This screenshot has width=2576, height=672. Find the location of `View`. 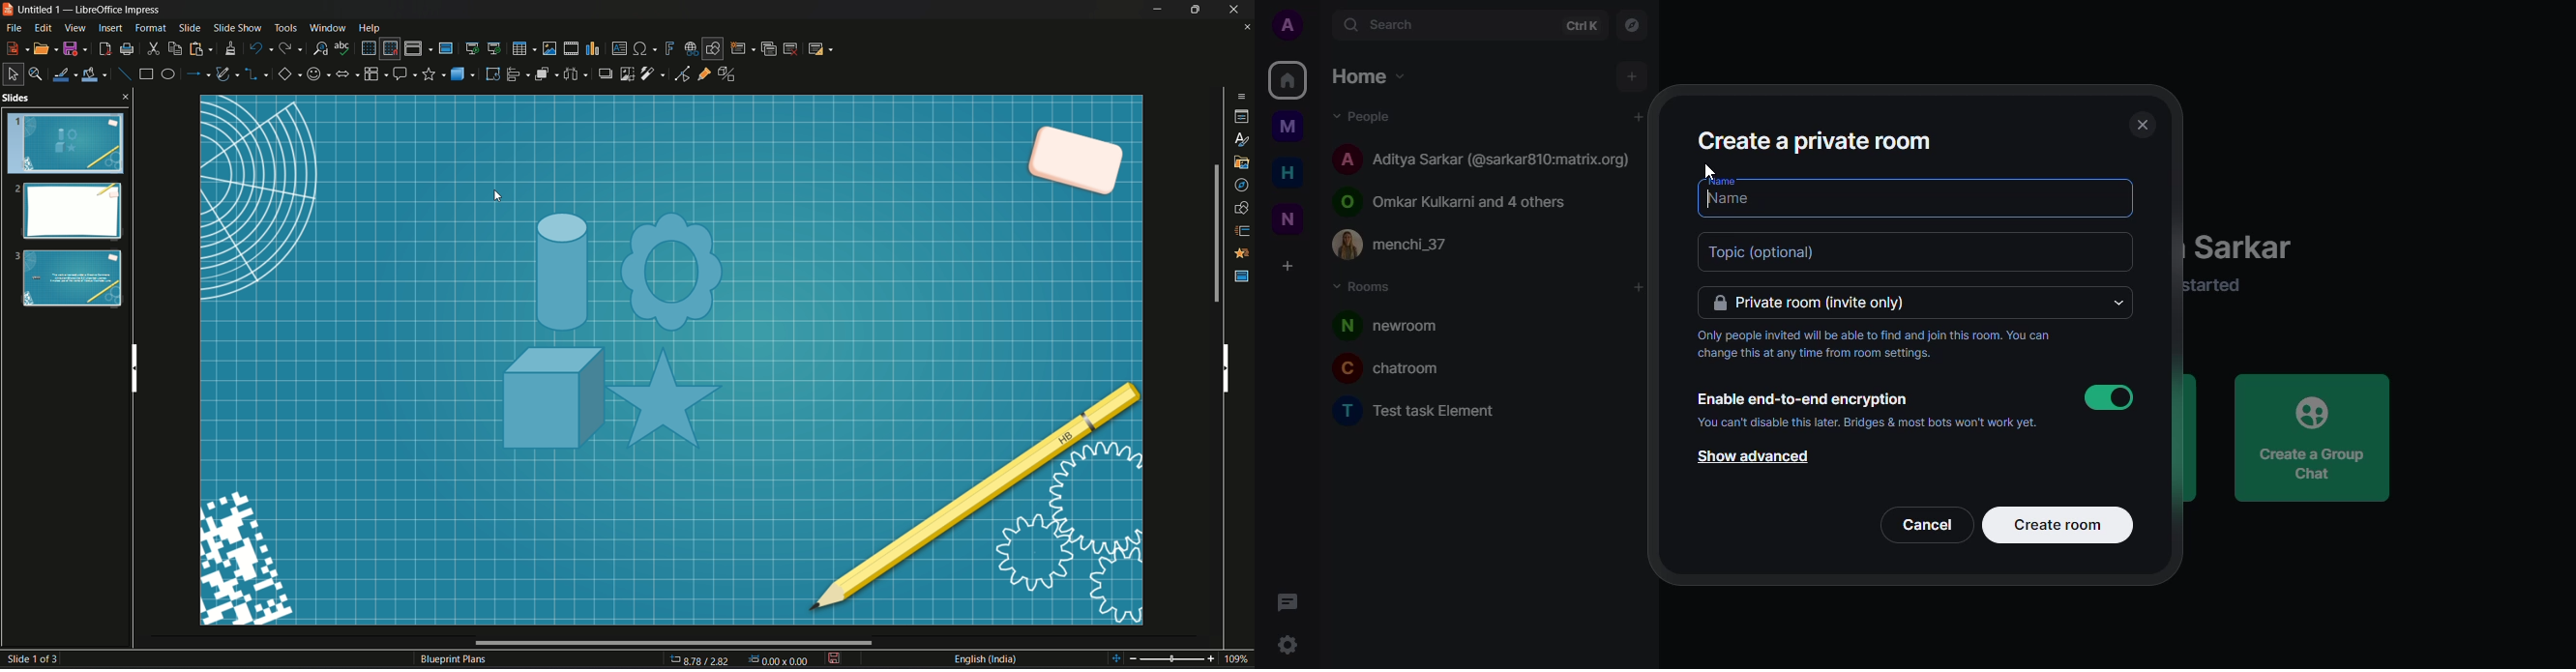

View is located at coordinates (76, 27).